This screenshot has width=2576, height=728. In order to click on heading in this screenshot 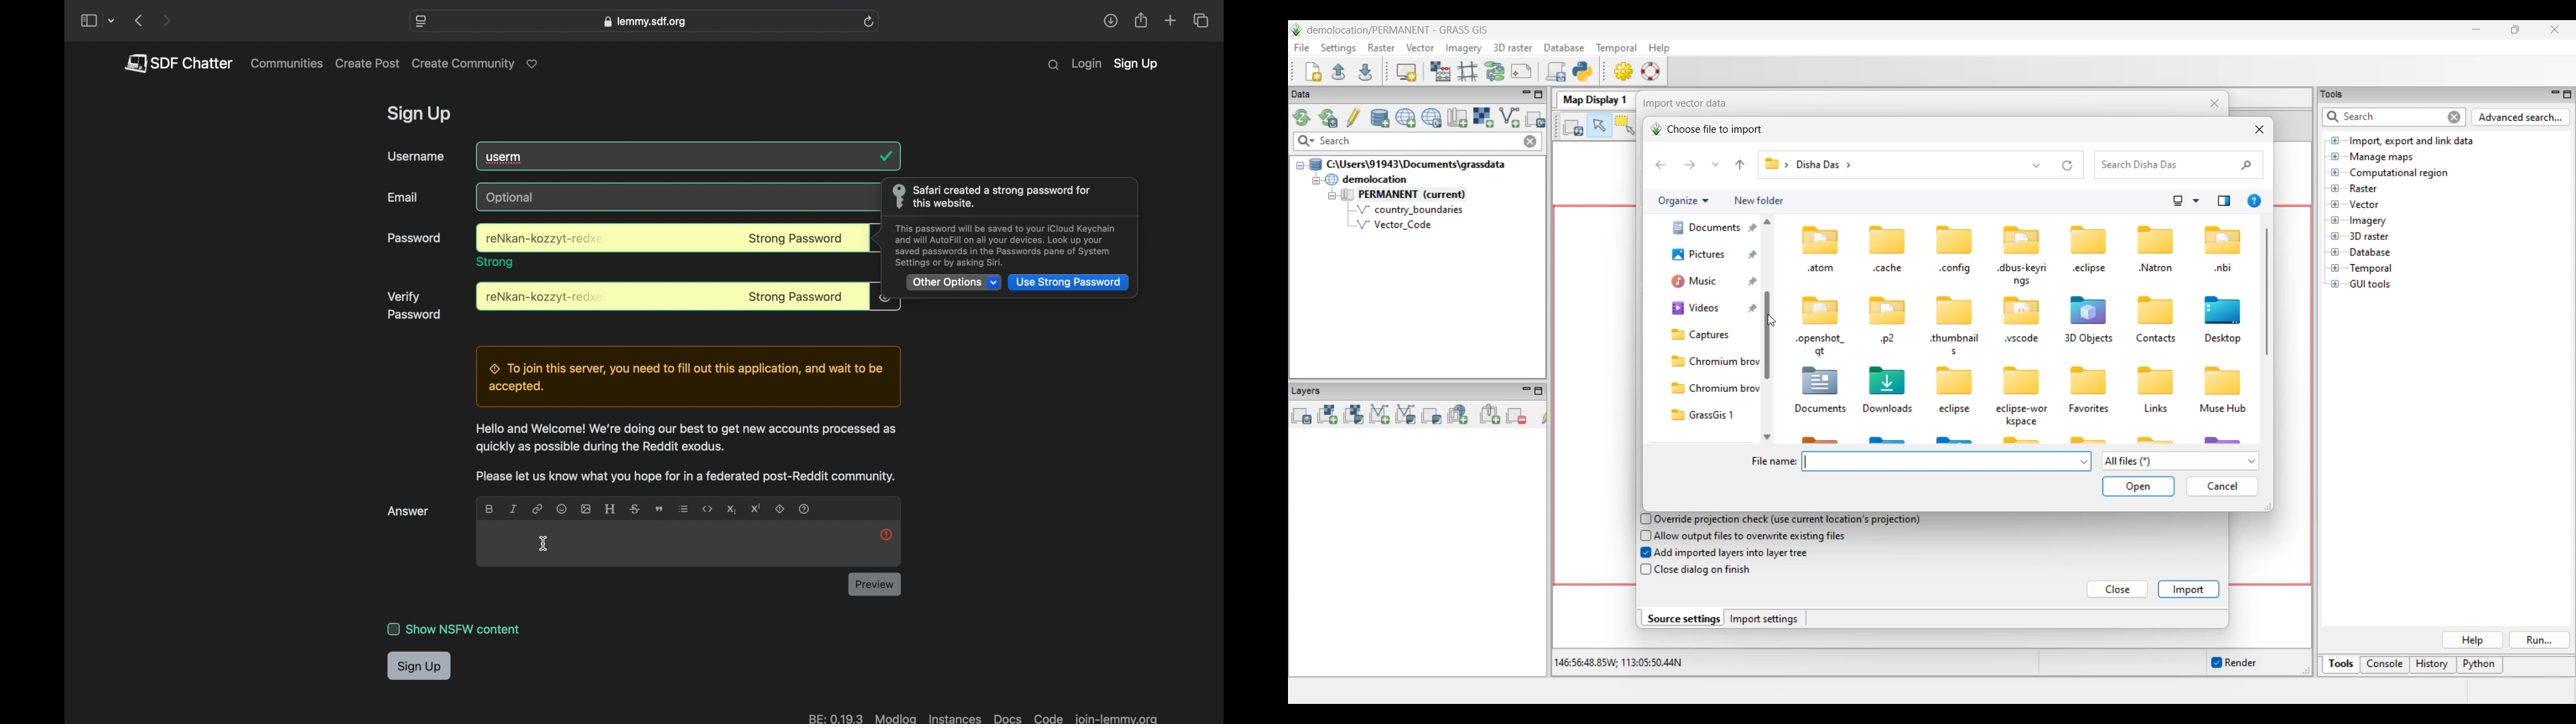, I will do `click(609, 509)`.